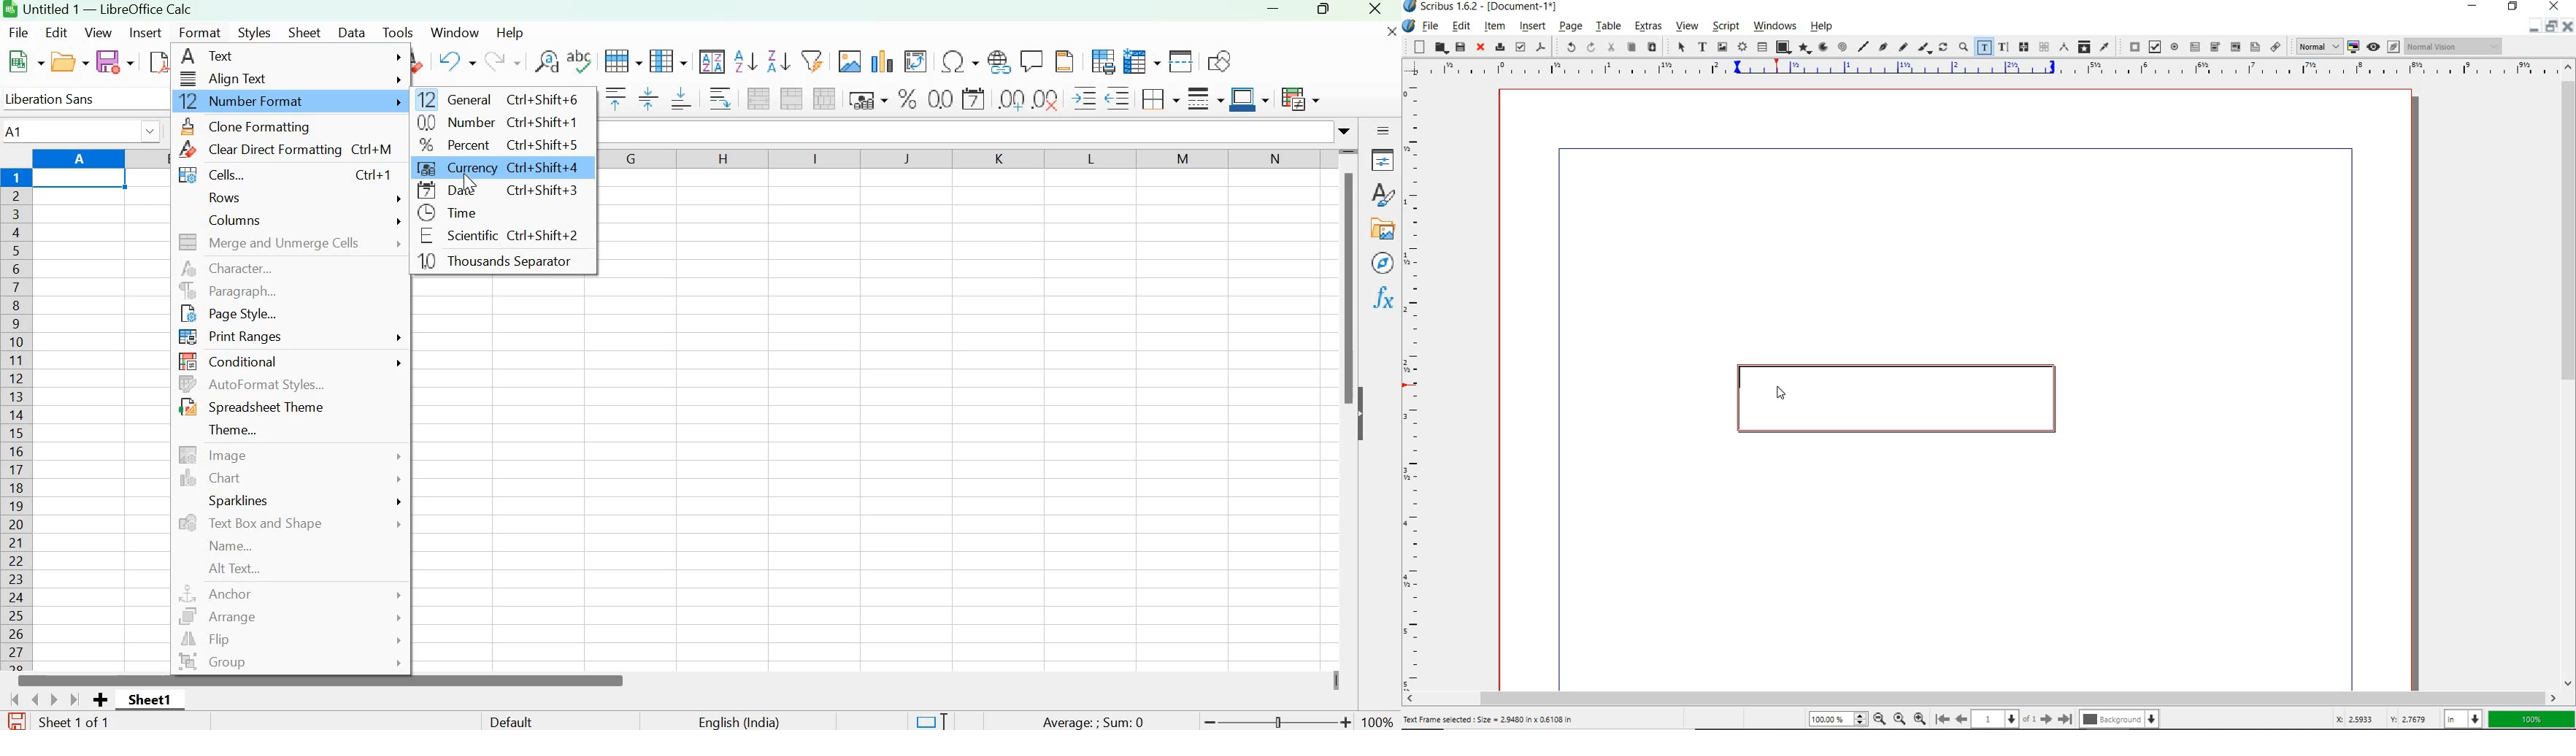 Image resolution: width=2576 pixels, height=756 pixels. I want to click on Window, so click(454, 31).